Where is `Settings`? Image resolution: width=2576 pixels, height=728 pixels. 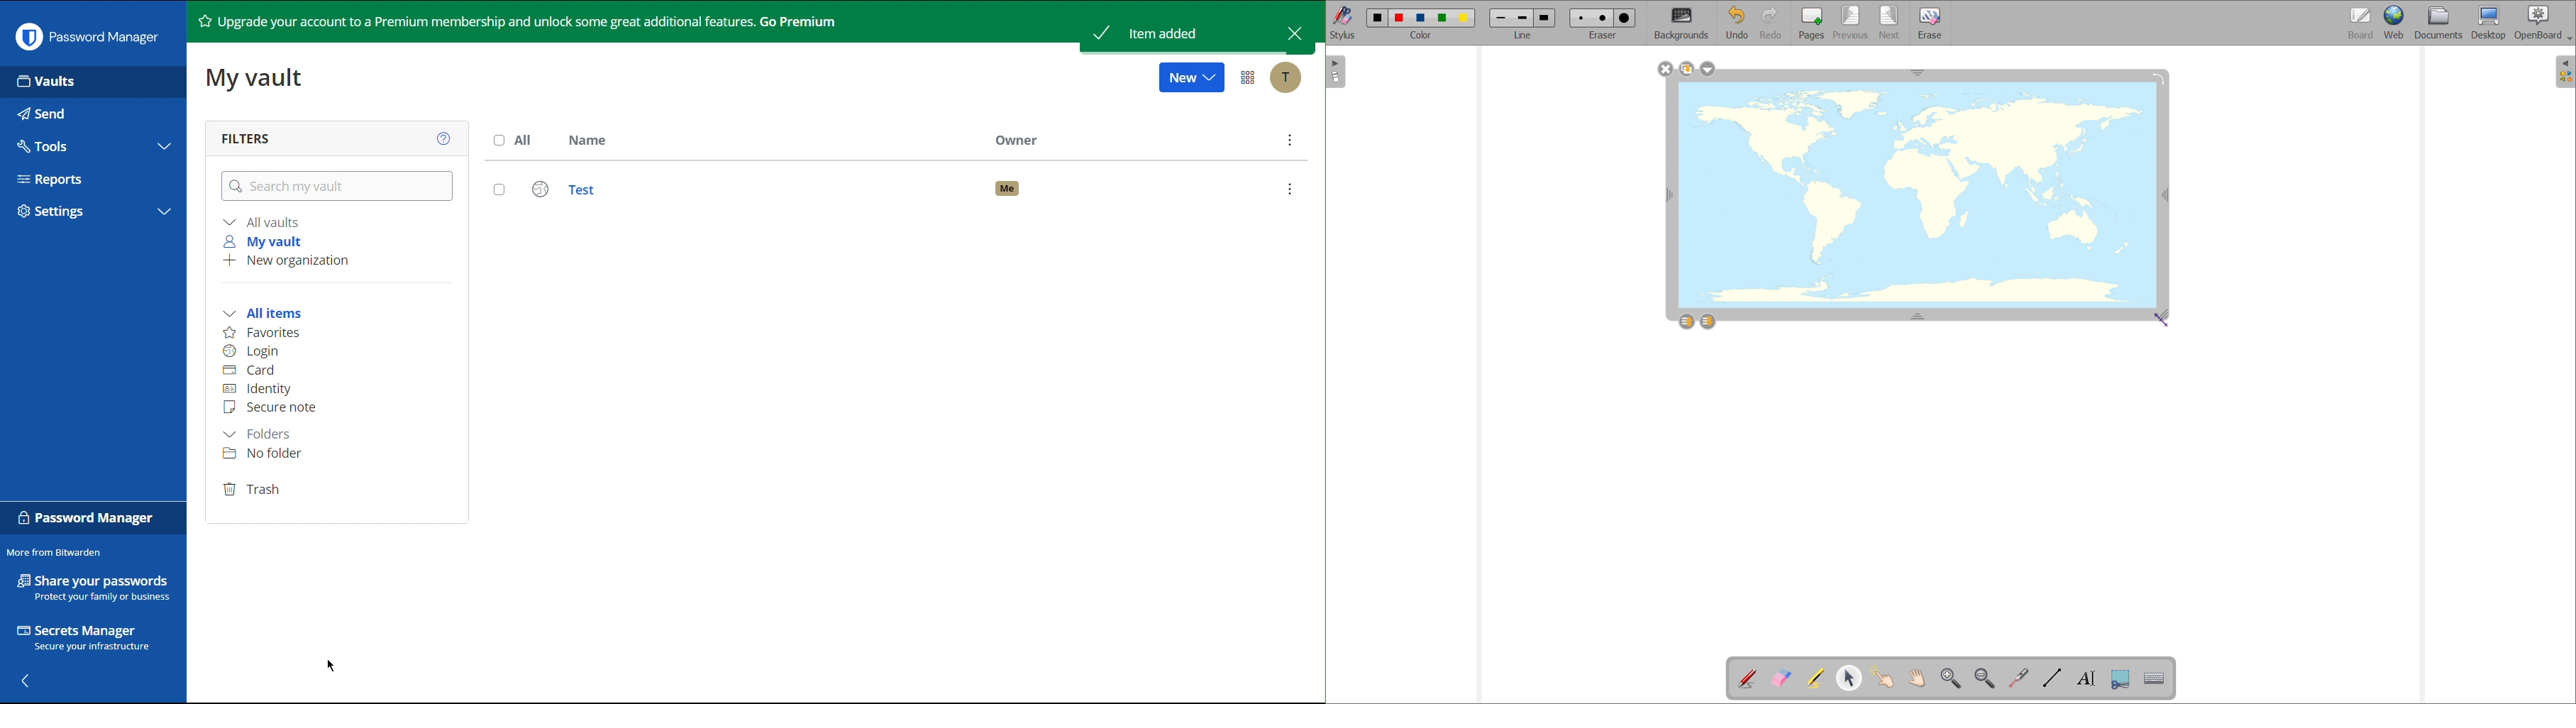 Settings is located at coordinates (89, 212).